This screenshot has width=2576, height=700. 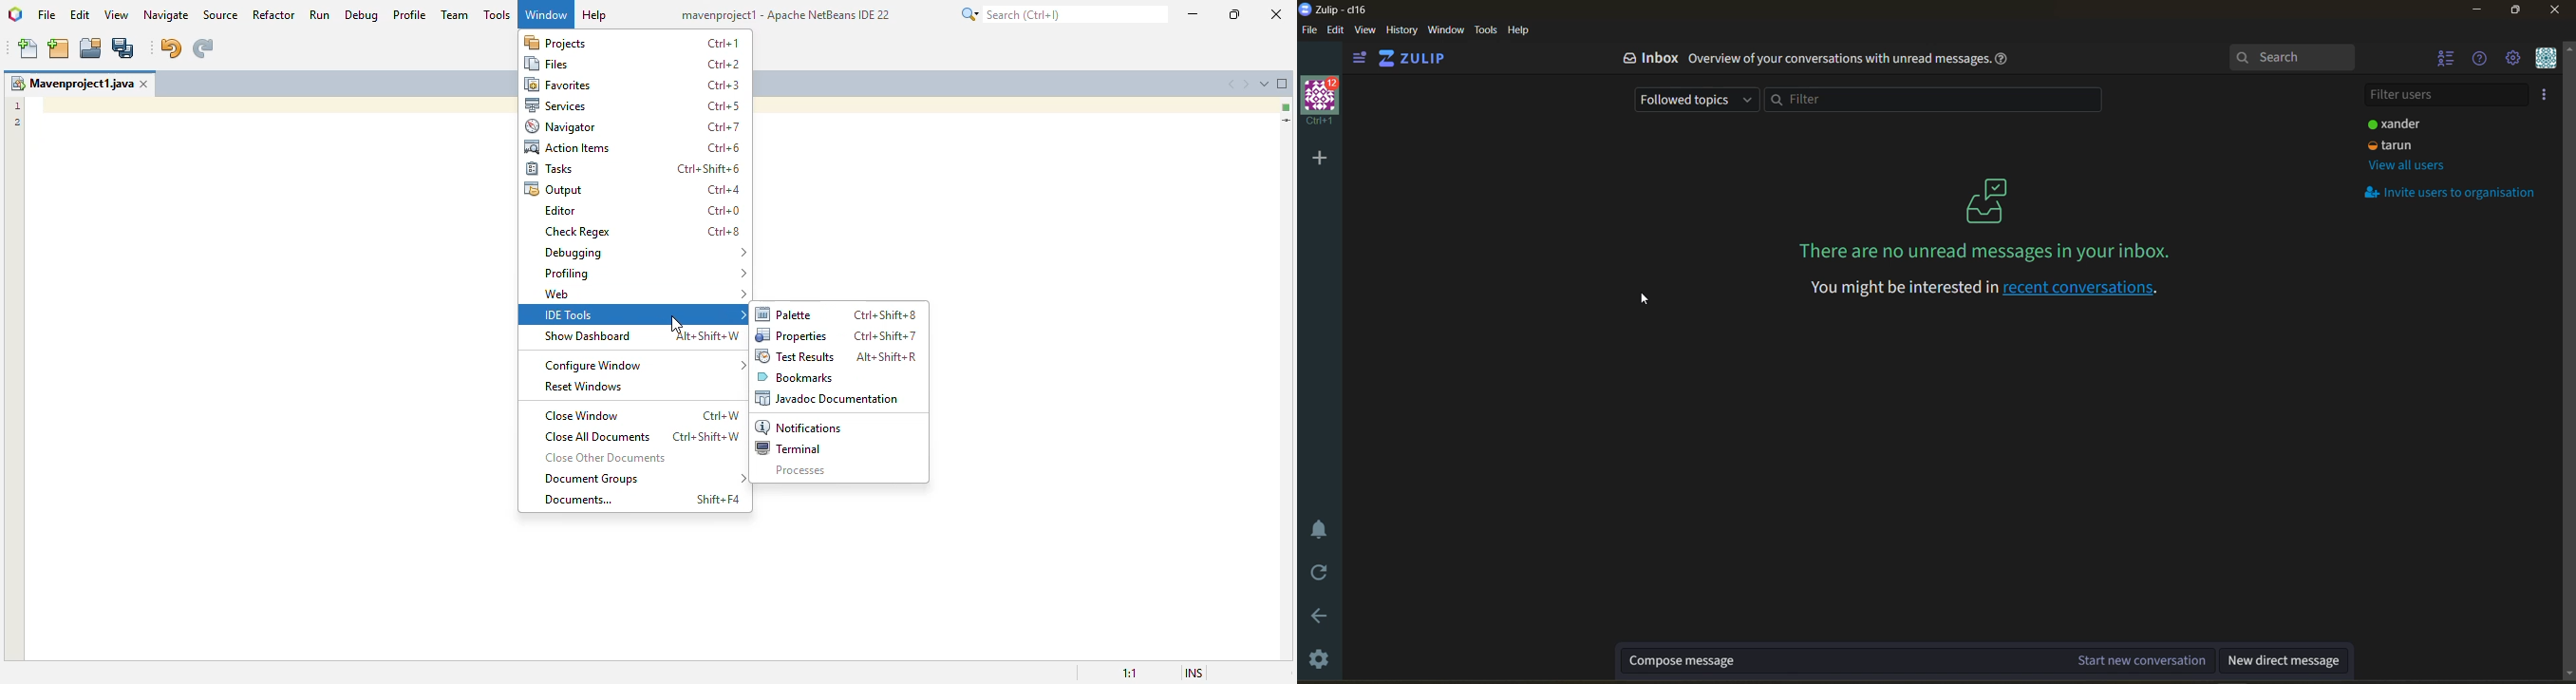 I want to click on help, so click(x=2003, y=61).